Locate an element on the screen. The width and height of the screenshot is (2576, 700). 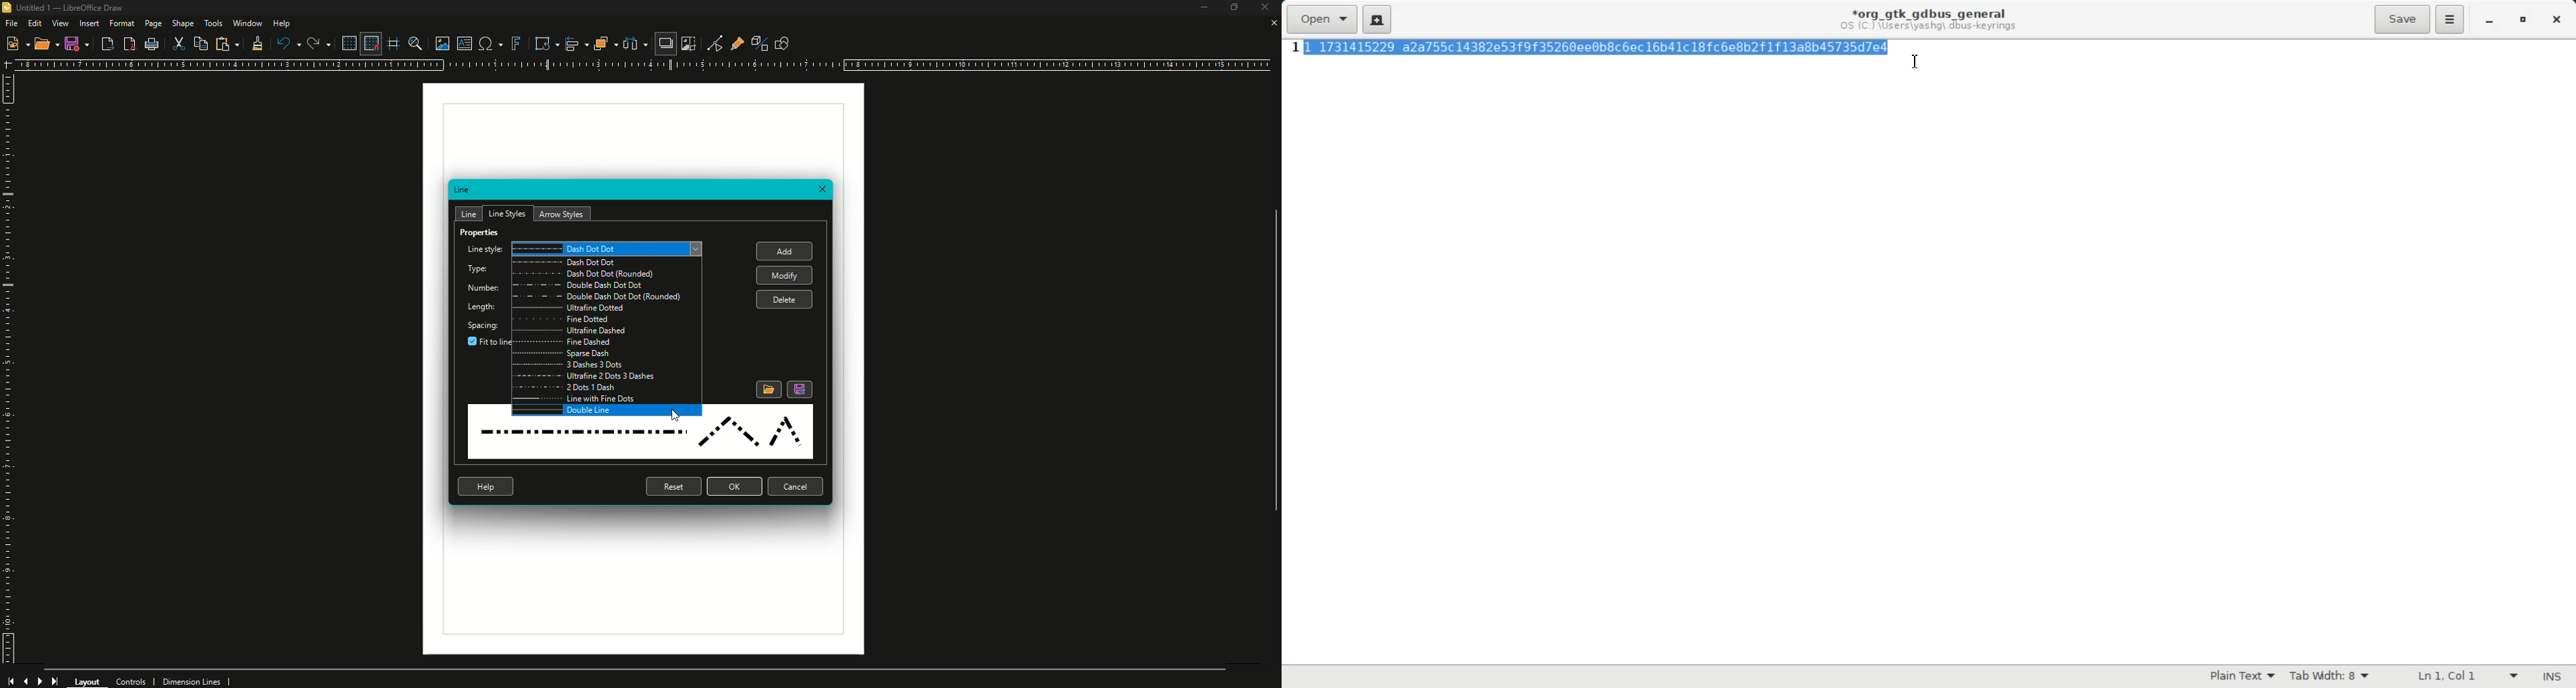
Type is located at coordinates (478, 270).